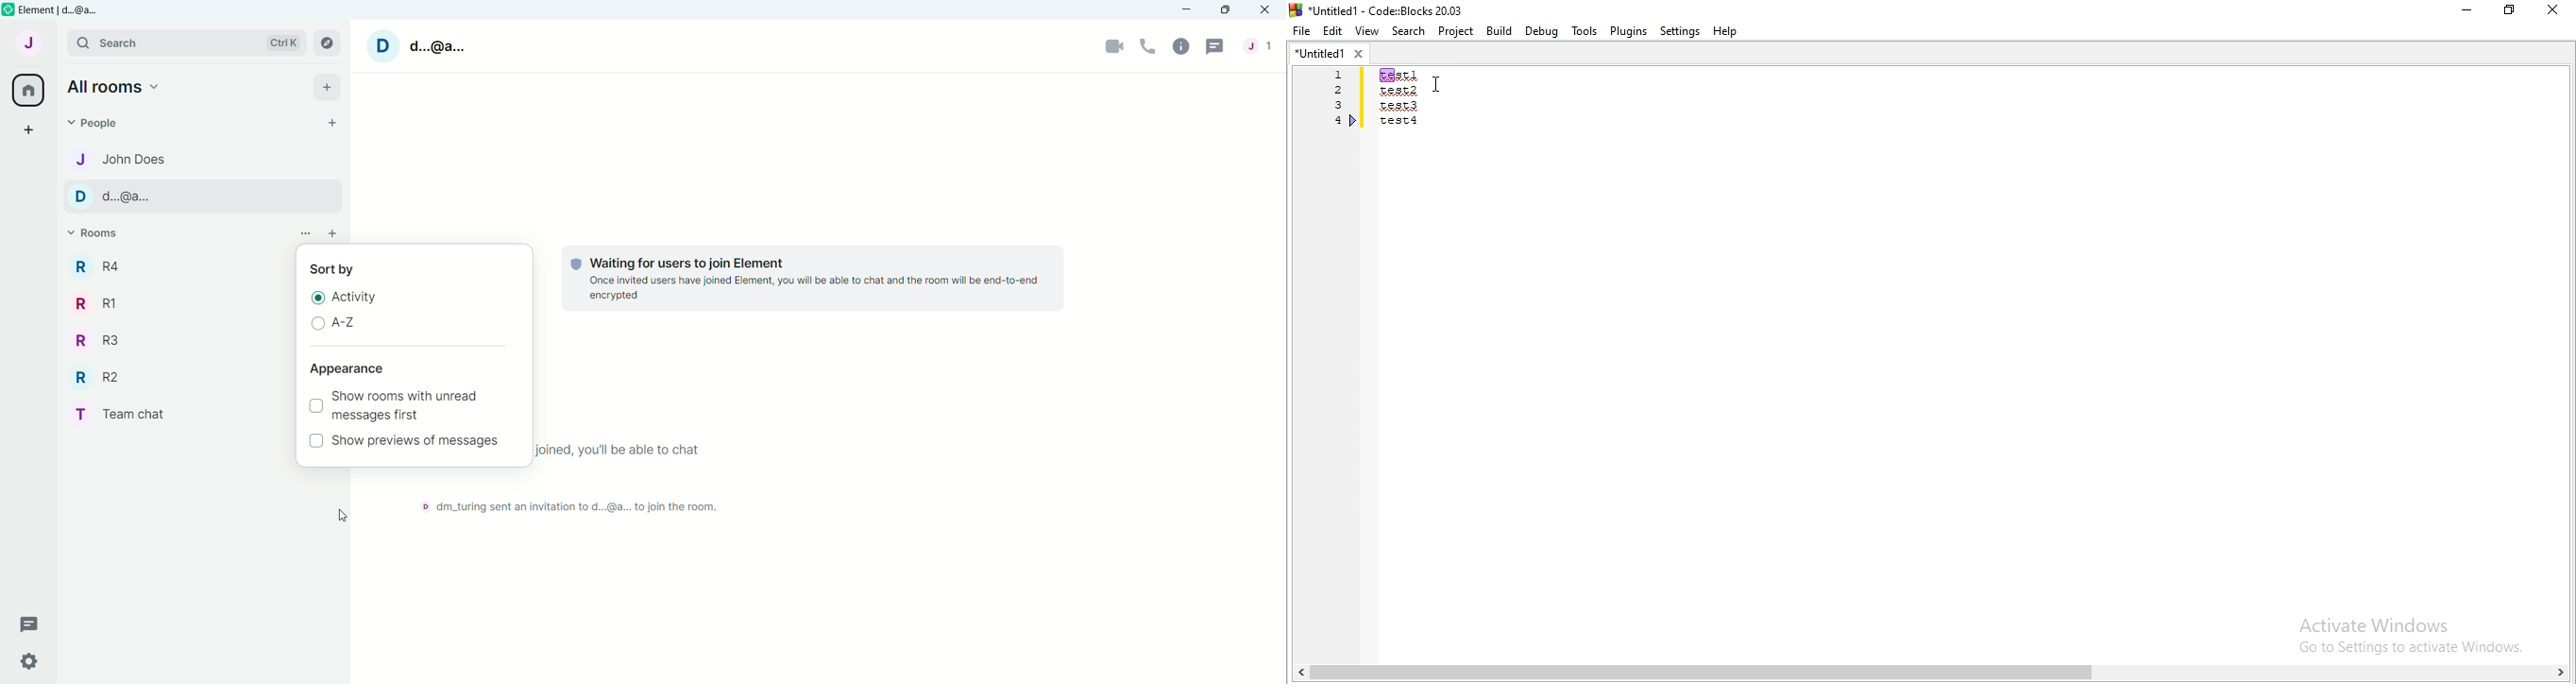 The width and height of the screenshot is (2576, 700). Describe the element at coordinates (332, 122) in the screenshot. I see `Start chat` at that location.